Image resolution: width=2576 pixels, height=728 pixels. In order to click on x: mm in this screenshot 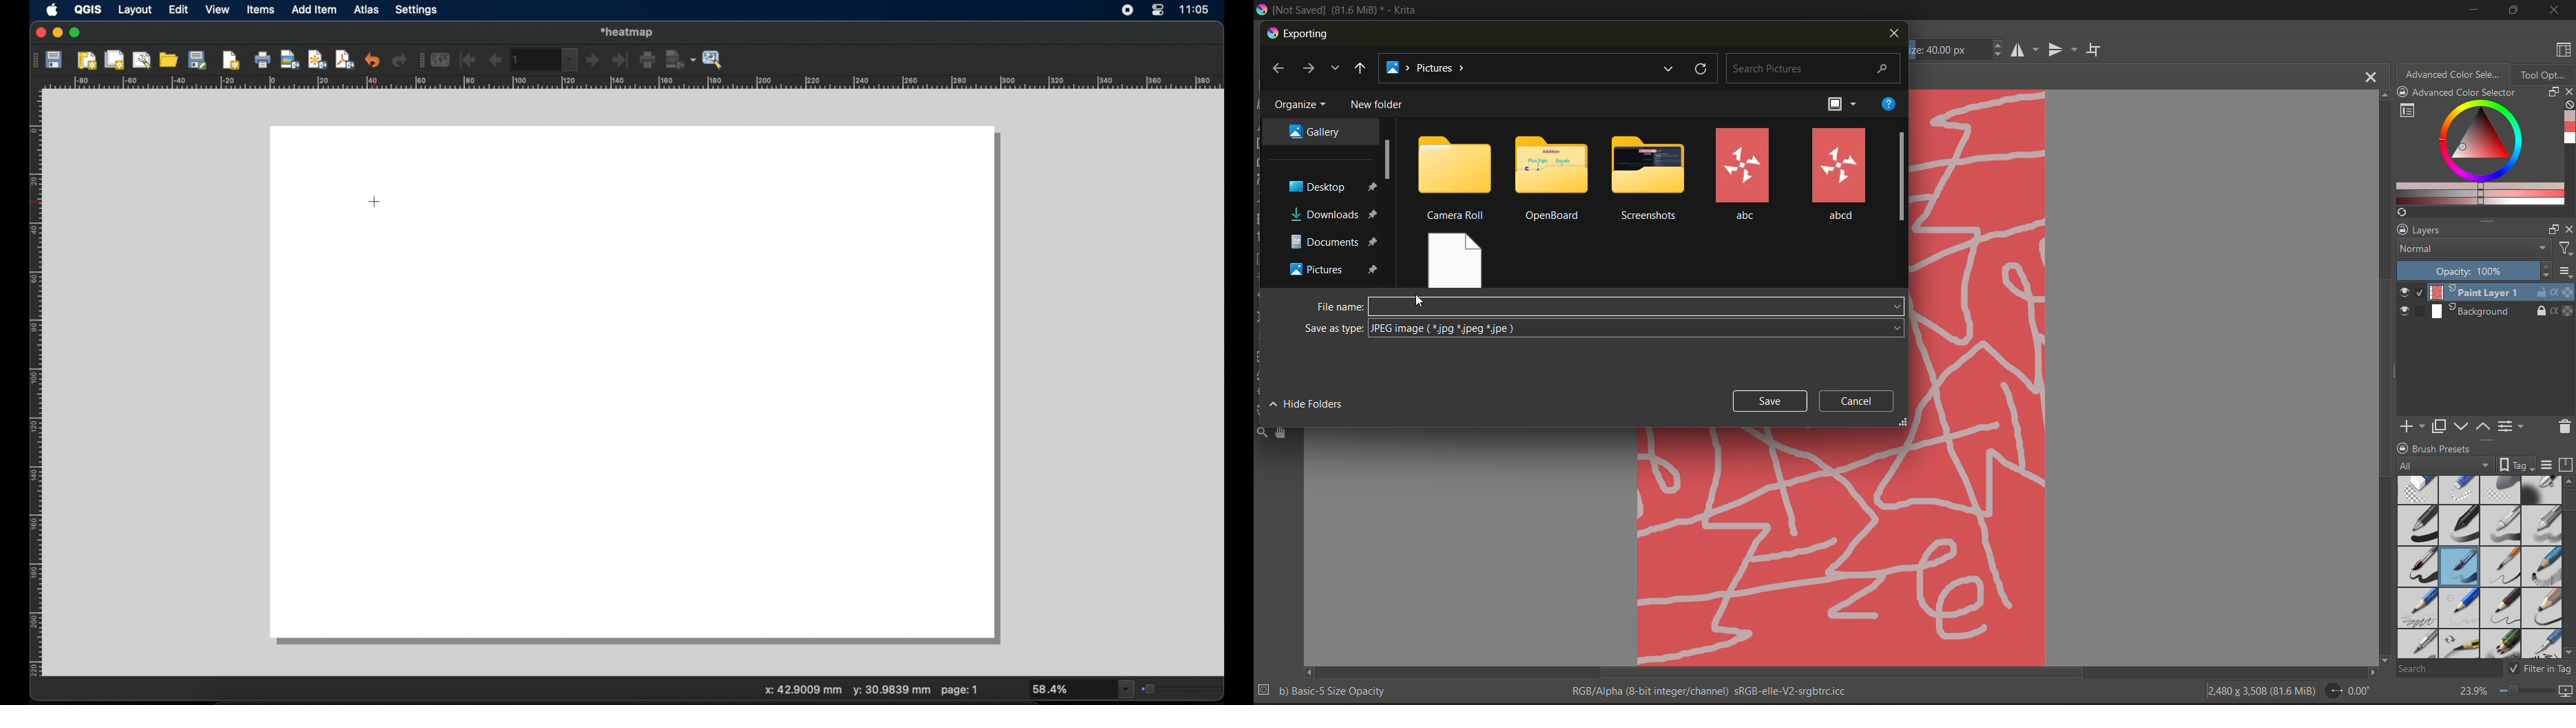, I will do `click(799, 691)`.